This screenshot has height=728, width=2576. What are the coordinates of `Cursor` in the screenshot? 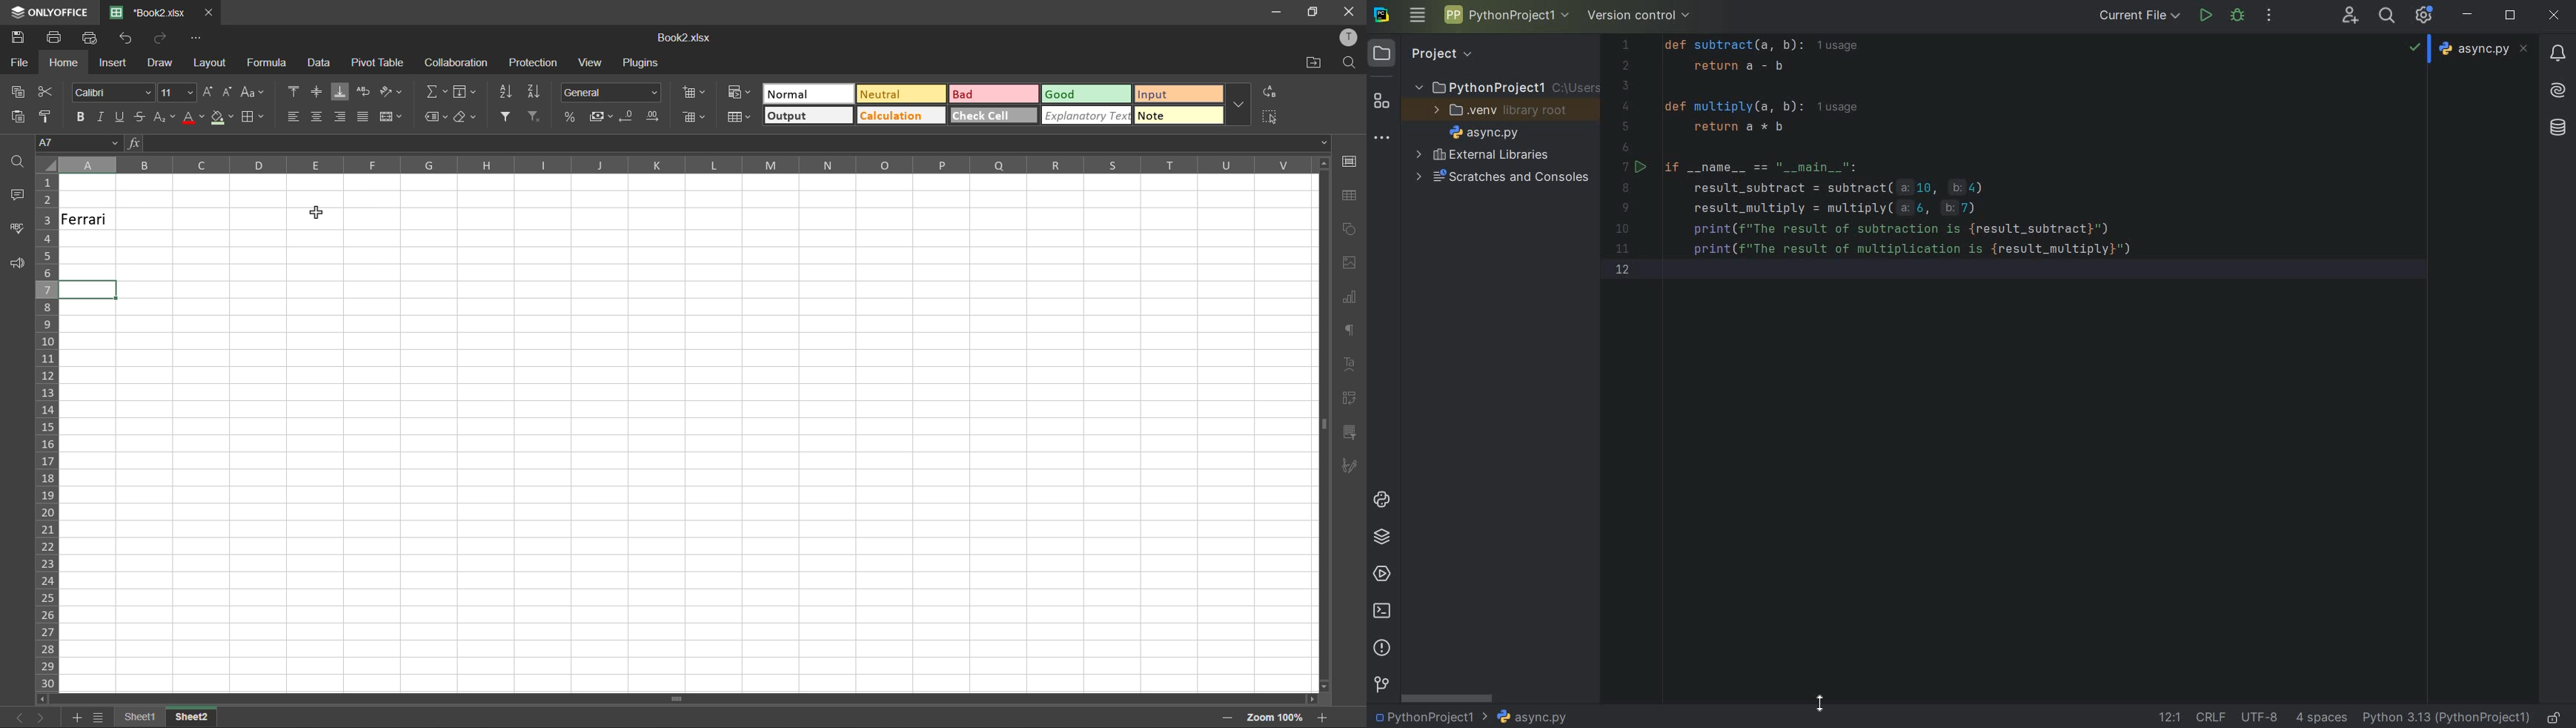 It's located at (315, 214).